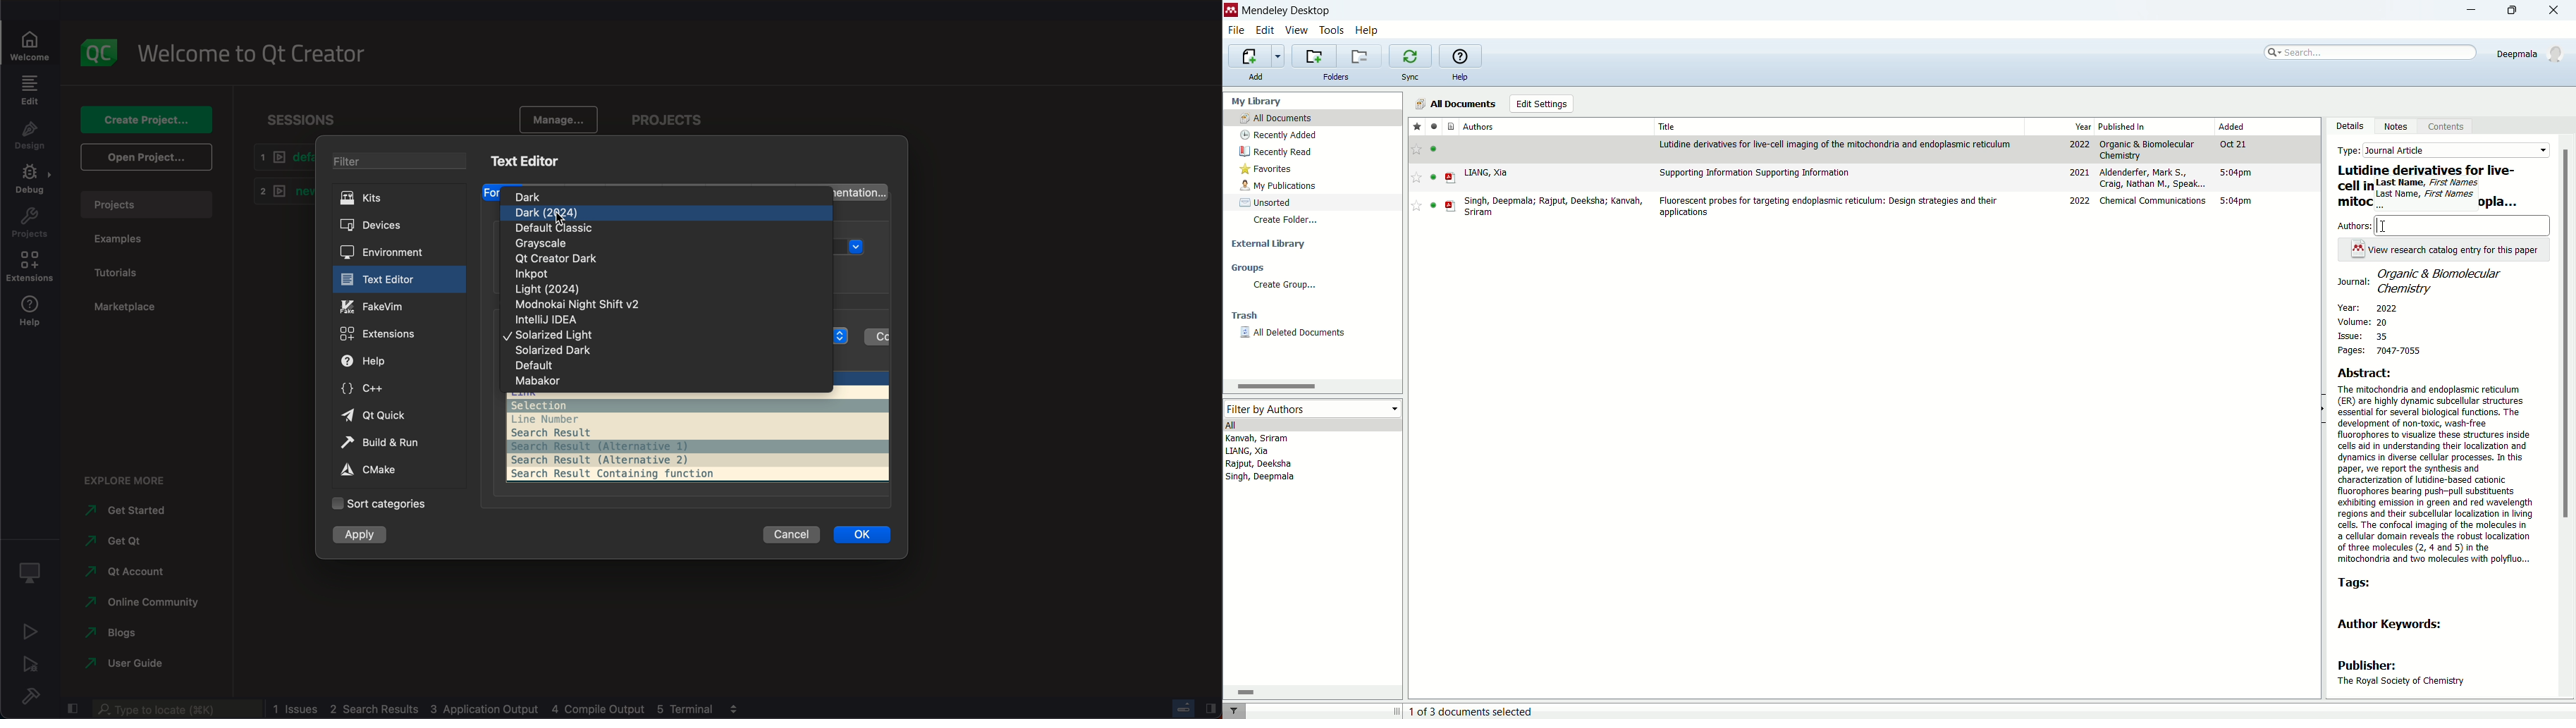  Describe the element at coordinates (1415, 206) in the screenshot. I see `Favourite` at that location.